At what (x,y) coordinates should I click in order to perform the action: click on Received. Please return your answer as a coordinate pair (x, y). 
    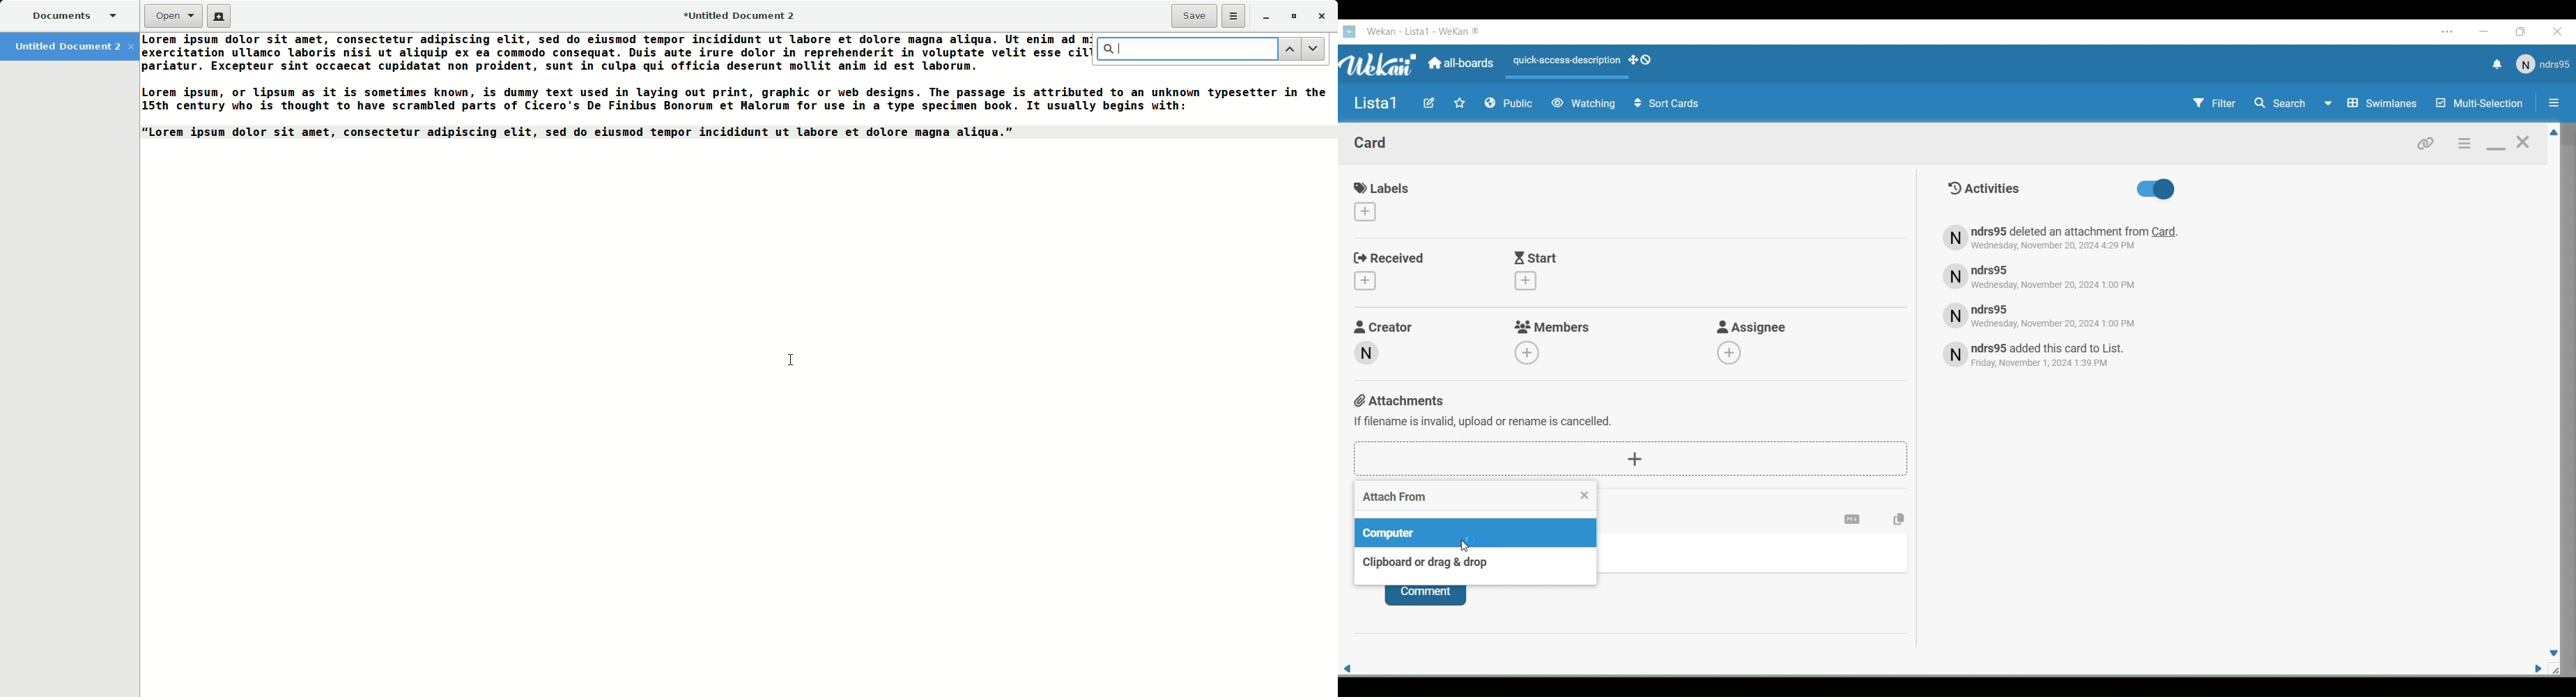
    Looking at the image, I should click on (1390, 258).